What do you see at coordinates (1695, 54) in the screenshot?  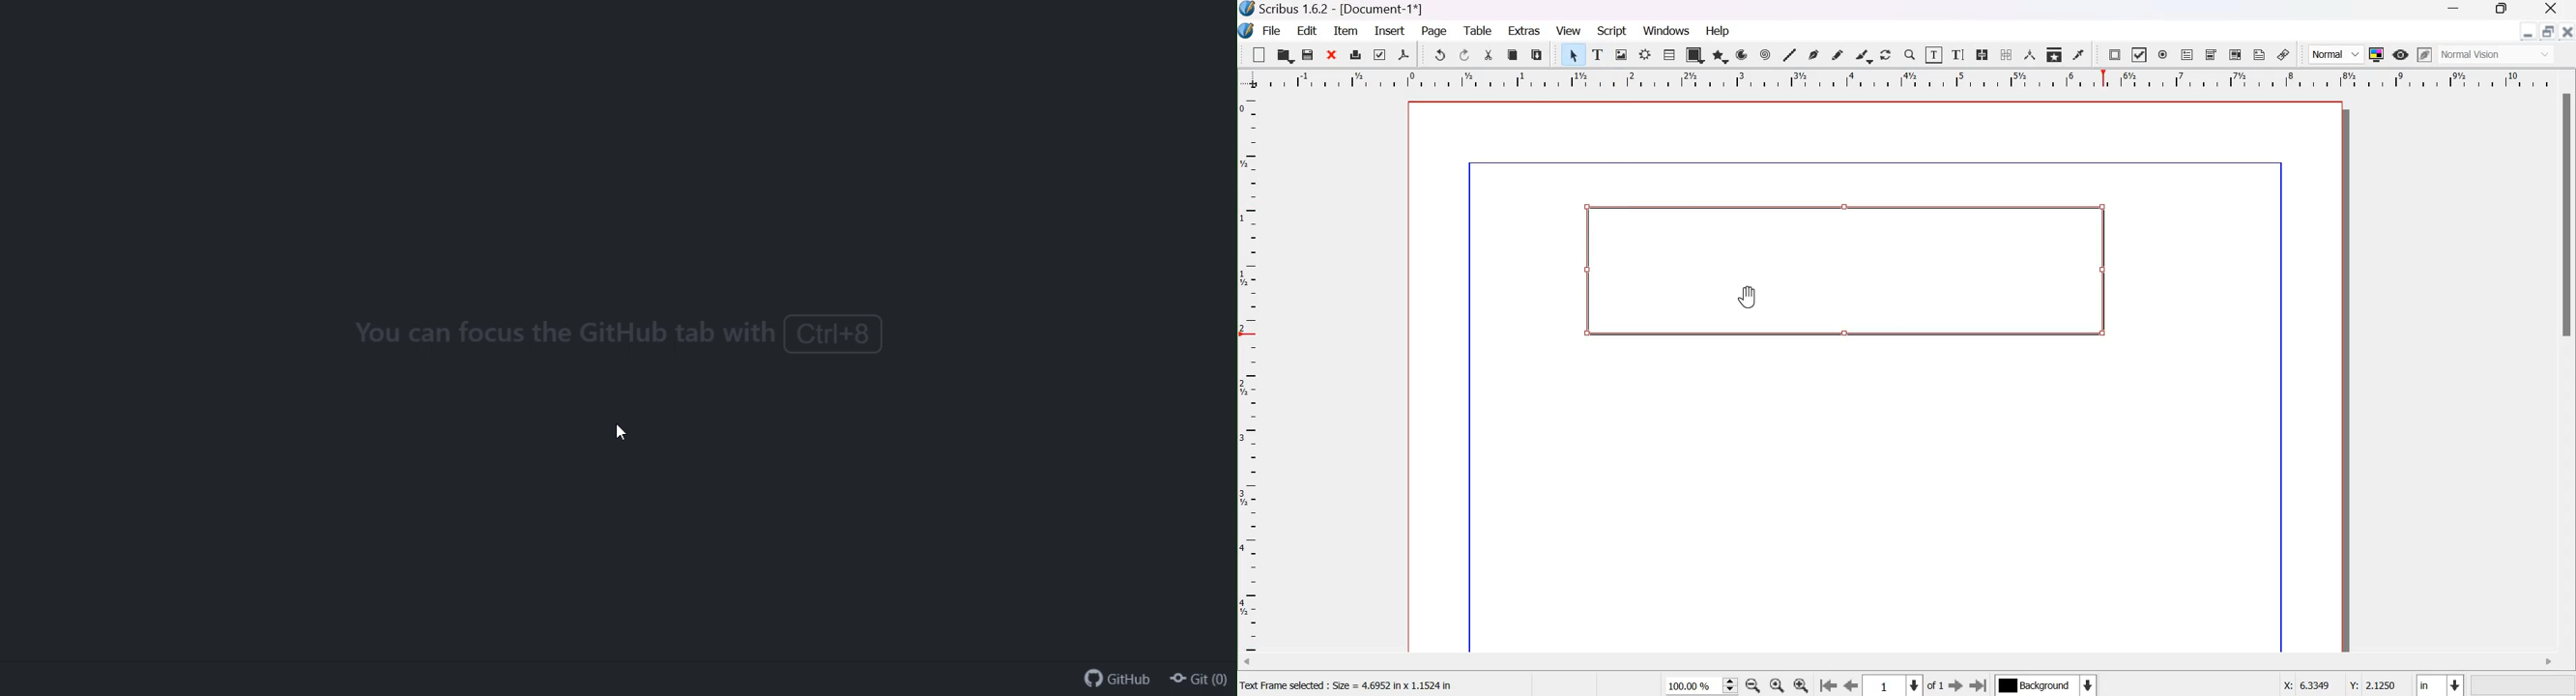 I see `shape` at bounding box center [1695, 54].